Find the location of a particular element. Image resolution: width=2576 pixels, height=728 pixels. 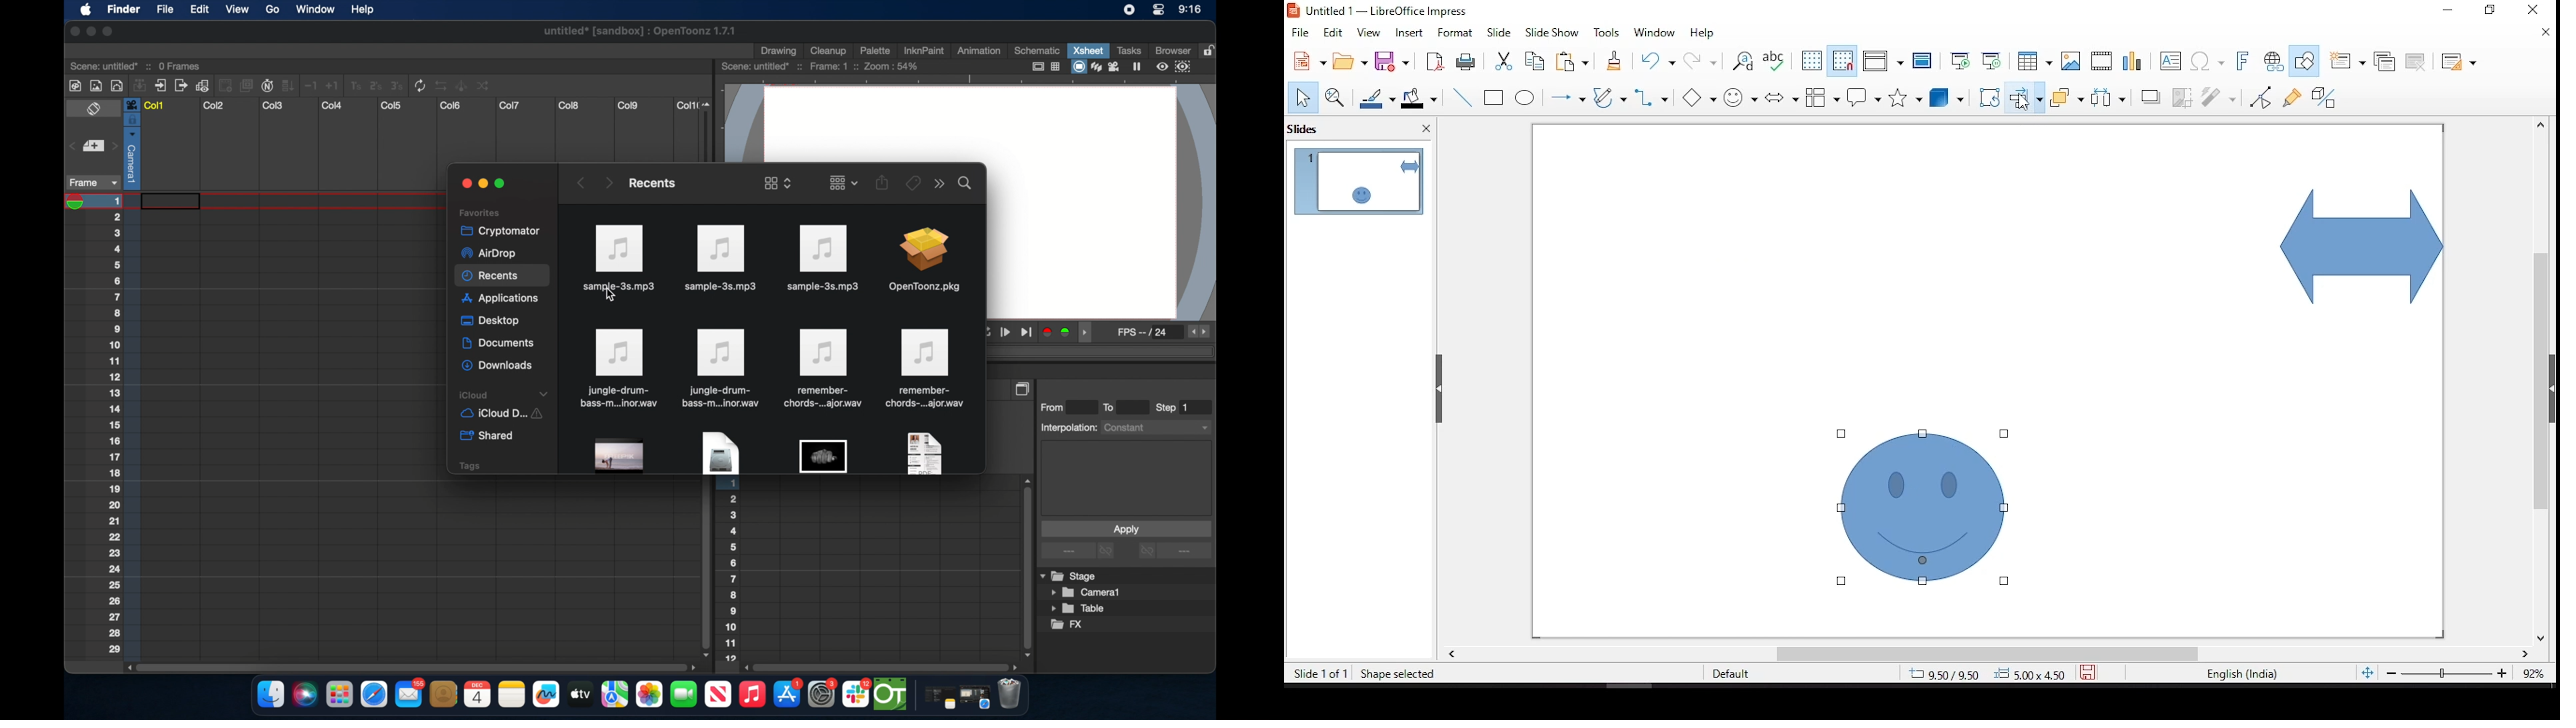

file name is located at coordinates (641, 33).